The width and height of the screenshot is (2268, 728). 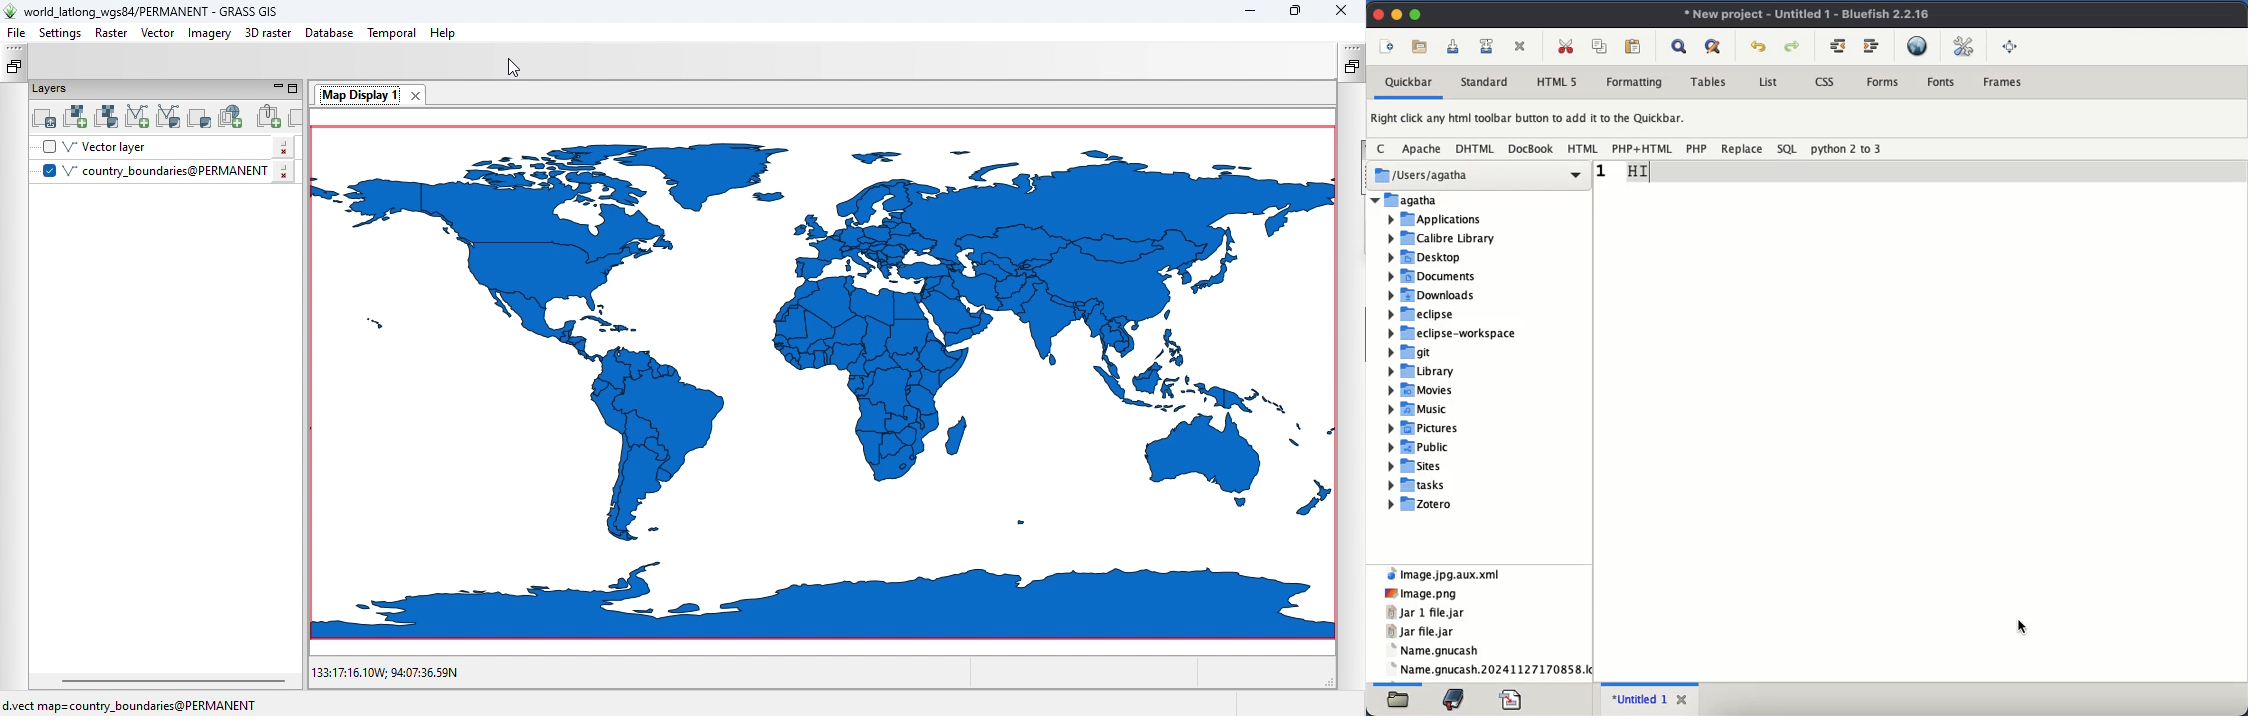 What do you see at coordinates (1643, 147) in the screenshot?
I see `php + html` at bounding box center [1643, 147].